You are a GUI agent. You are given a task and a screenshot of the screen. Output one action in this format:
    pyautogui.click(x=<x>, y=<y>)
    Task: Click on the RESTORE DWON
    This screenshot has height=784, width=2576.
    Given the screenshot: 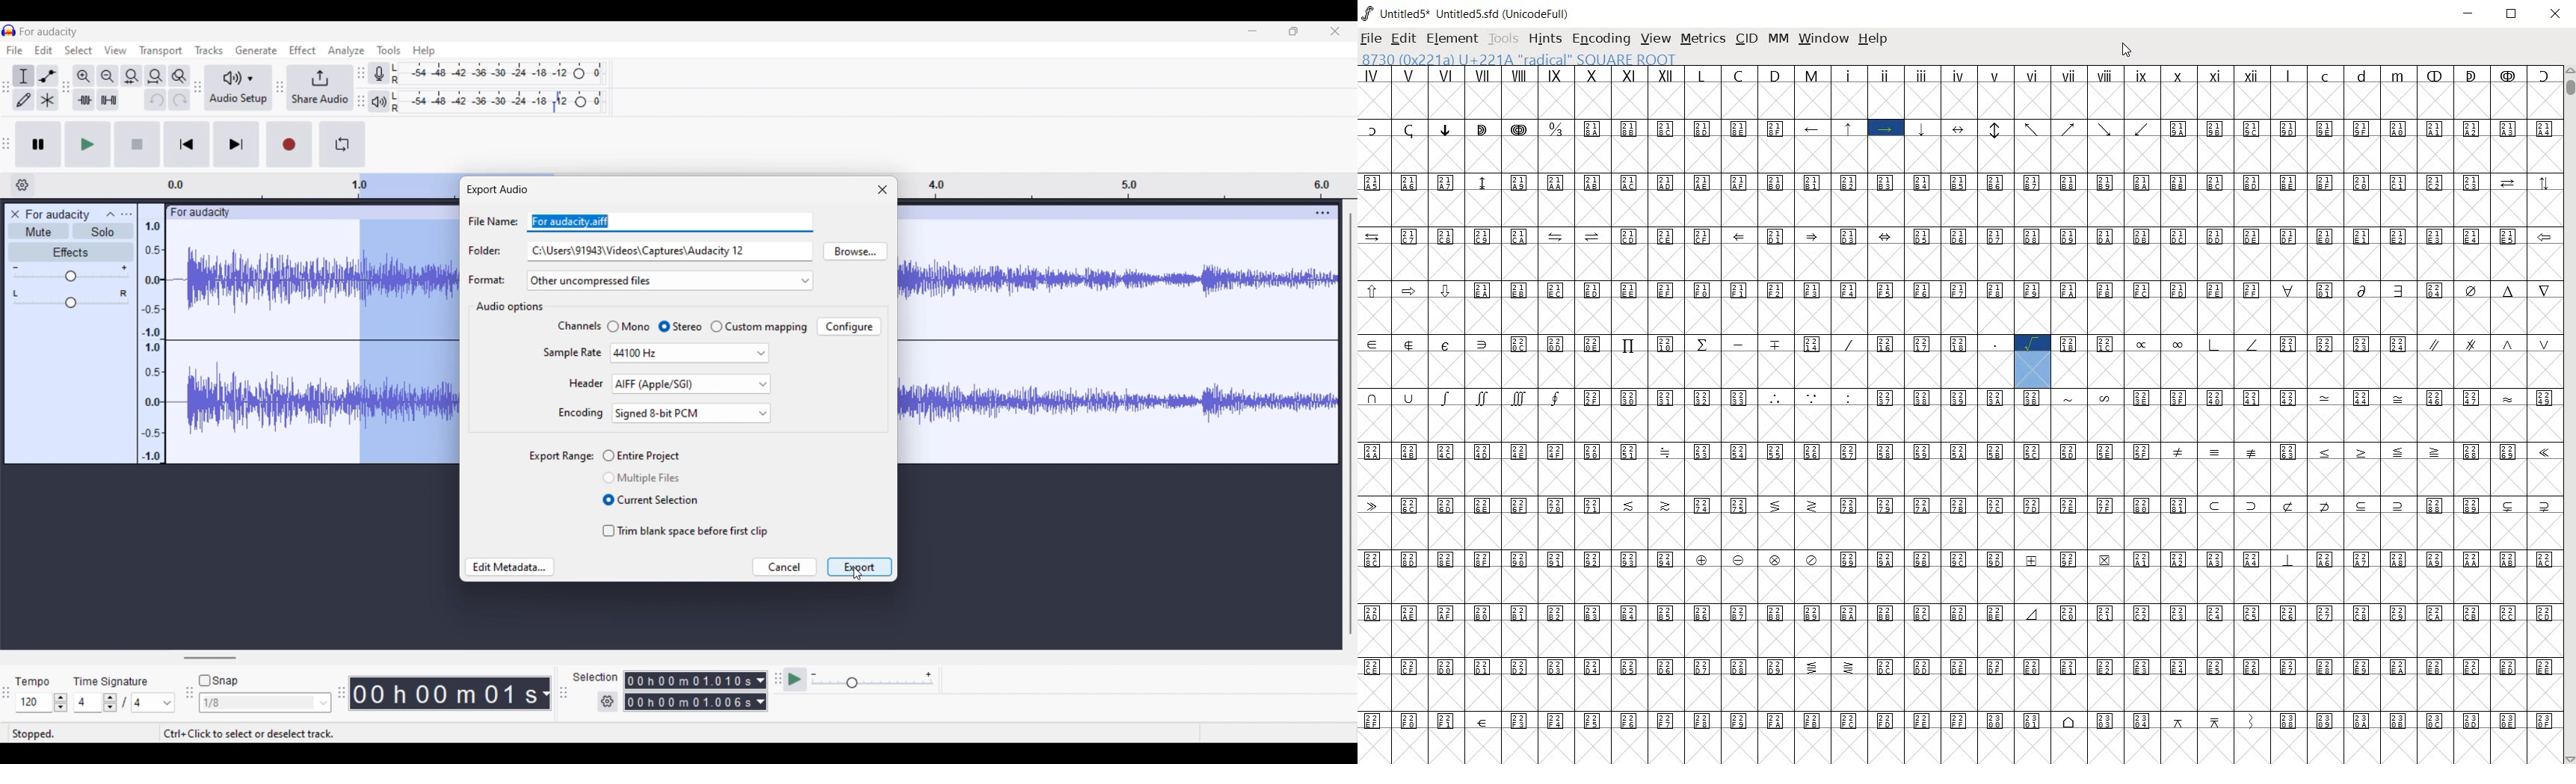 What is the action you would take?
    pyautogui.click(x=2512, y=15)
    